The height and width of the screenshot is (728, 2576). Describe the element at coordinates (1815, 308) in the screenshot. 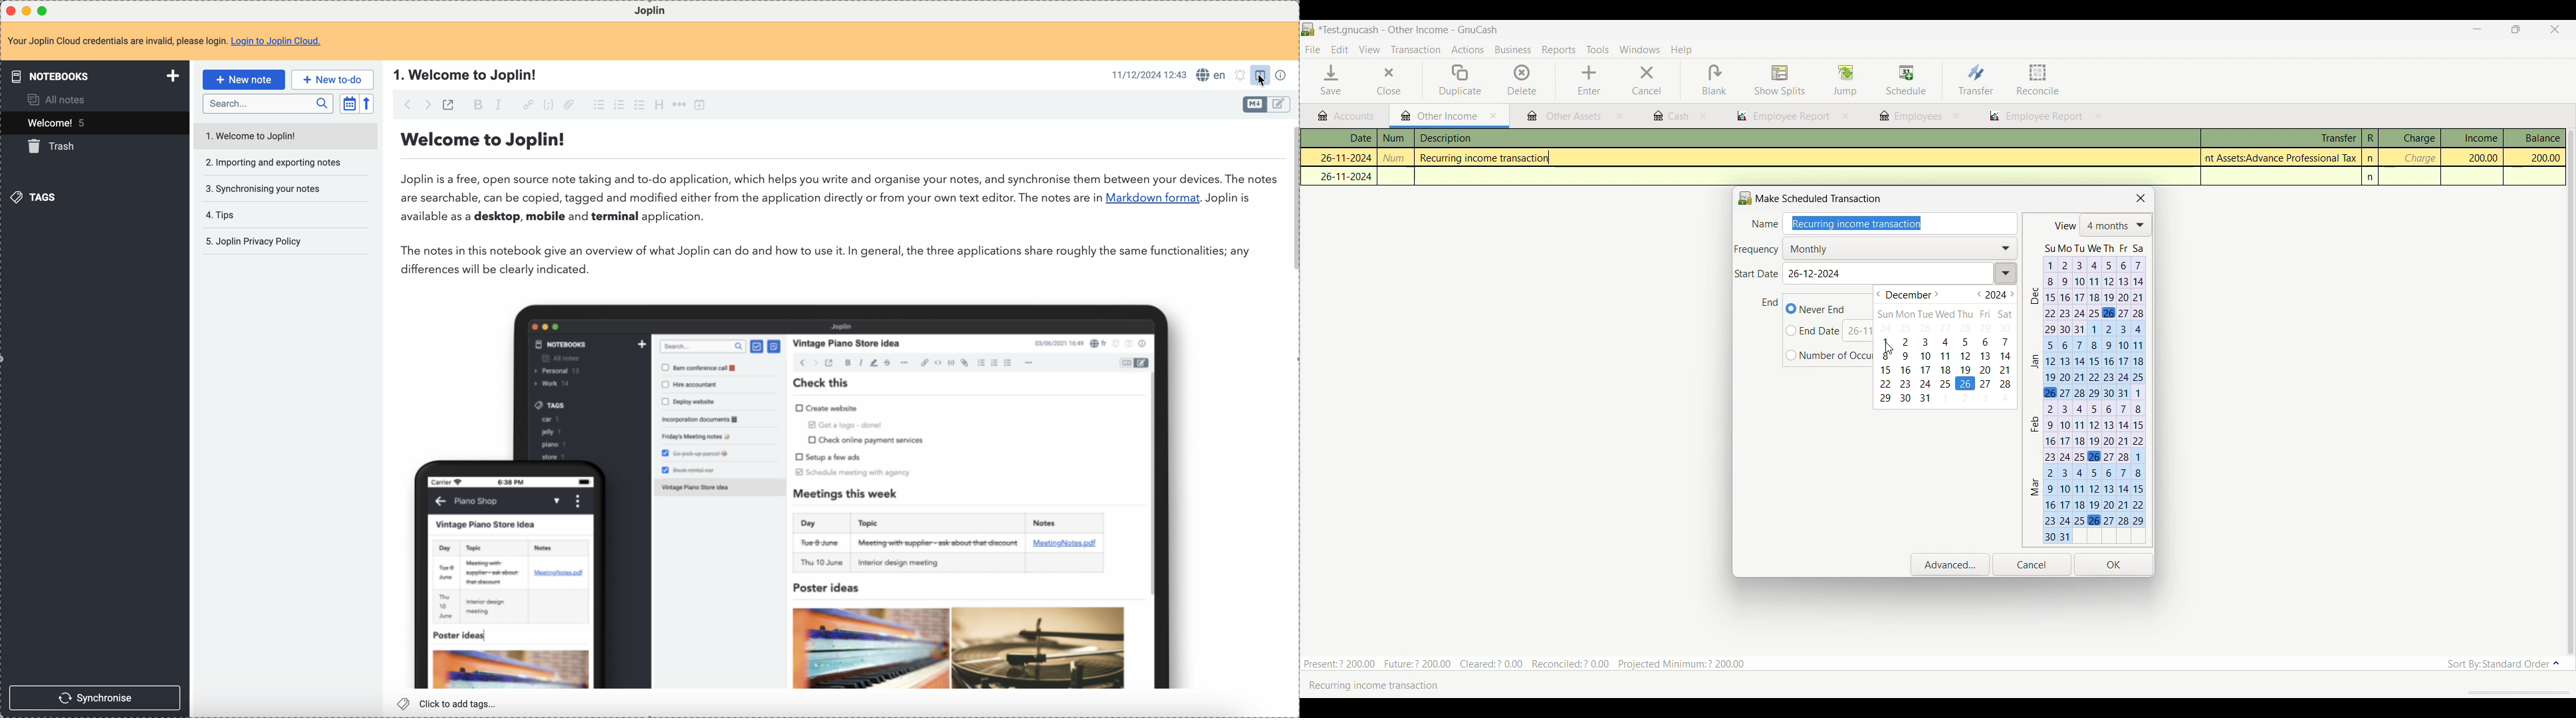

I see `Never end transaction, current selection` at that location.